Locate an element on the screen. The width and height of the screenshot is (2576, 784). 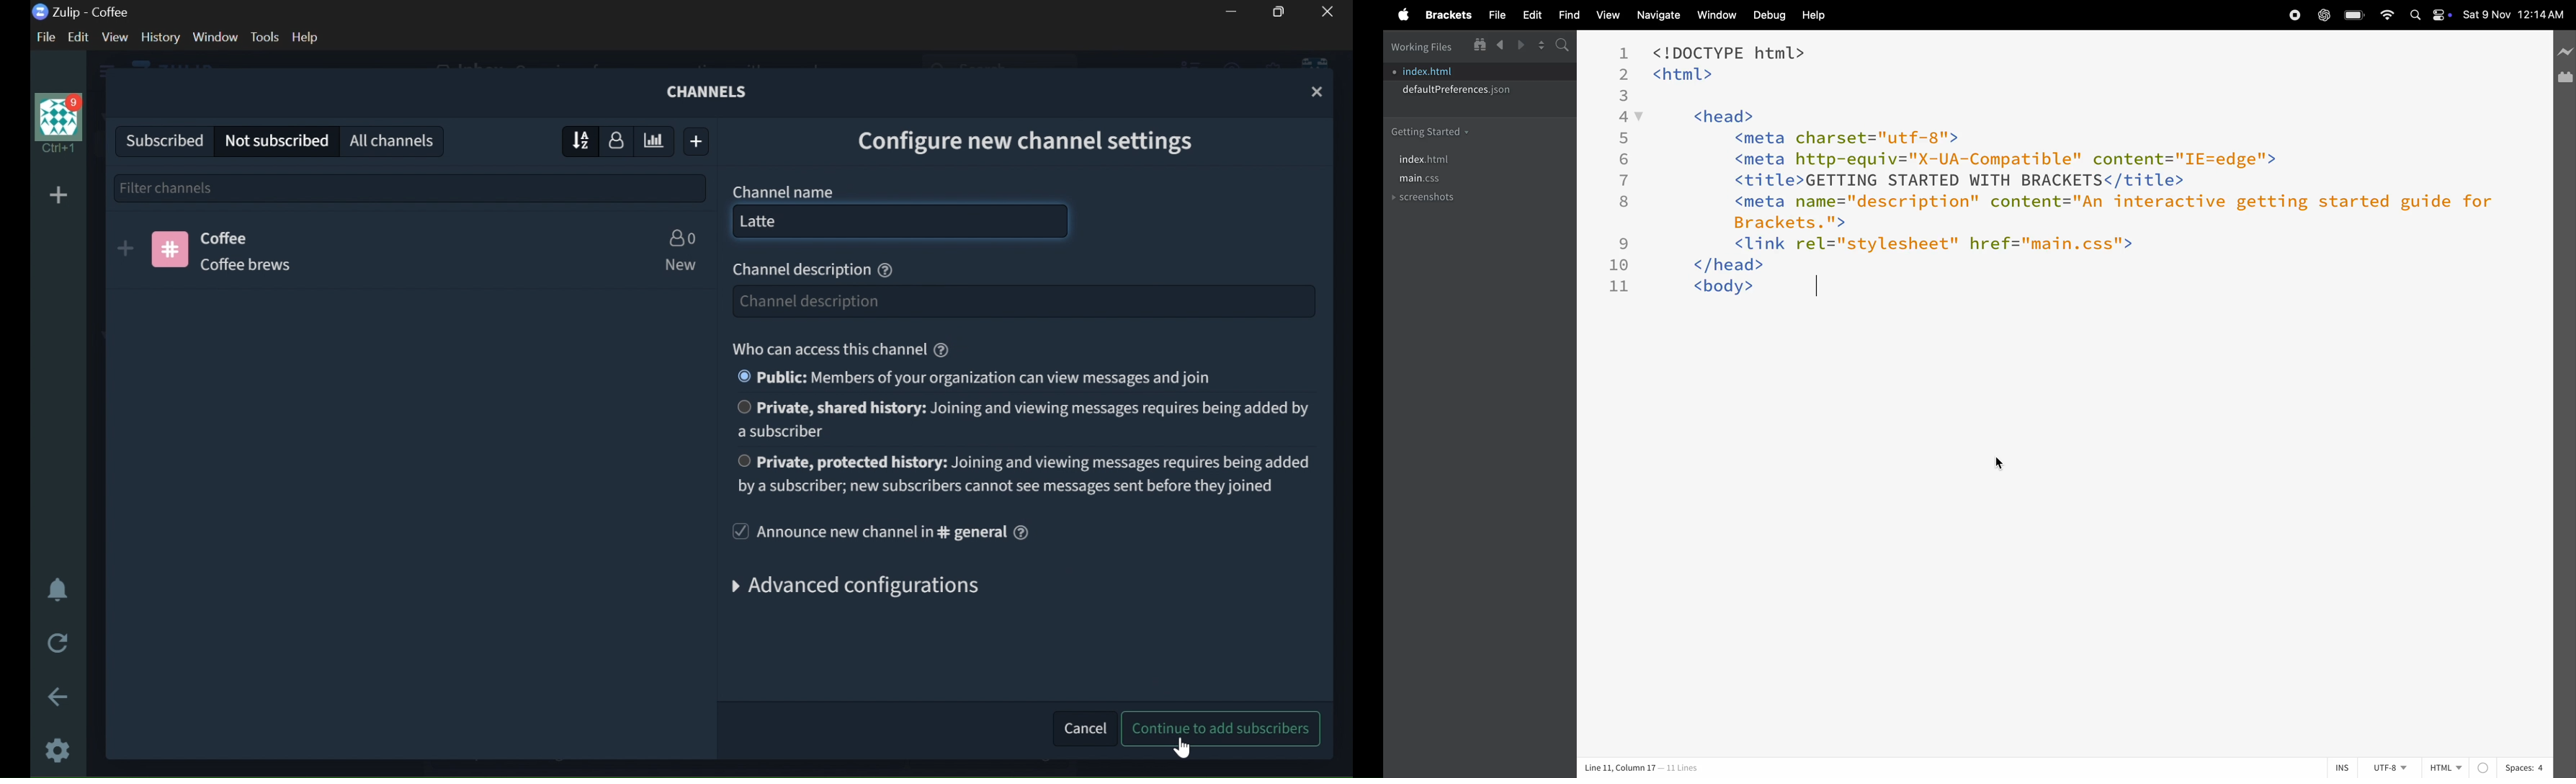
CHANNEL NAME is located at coordinates (228, 237).